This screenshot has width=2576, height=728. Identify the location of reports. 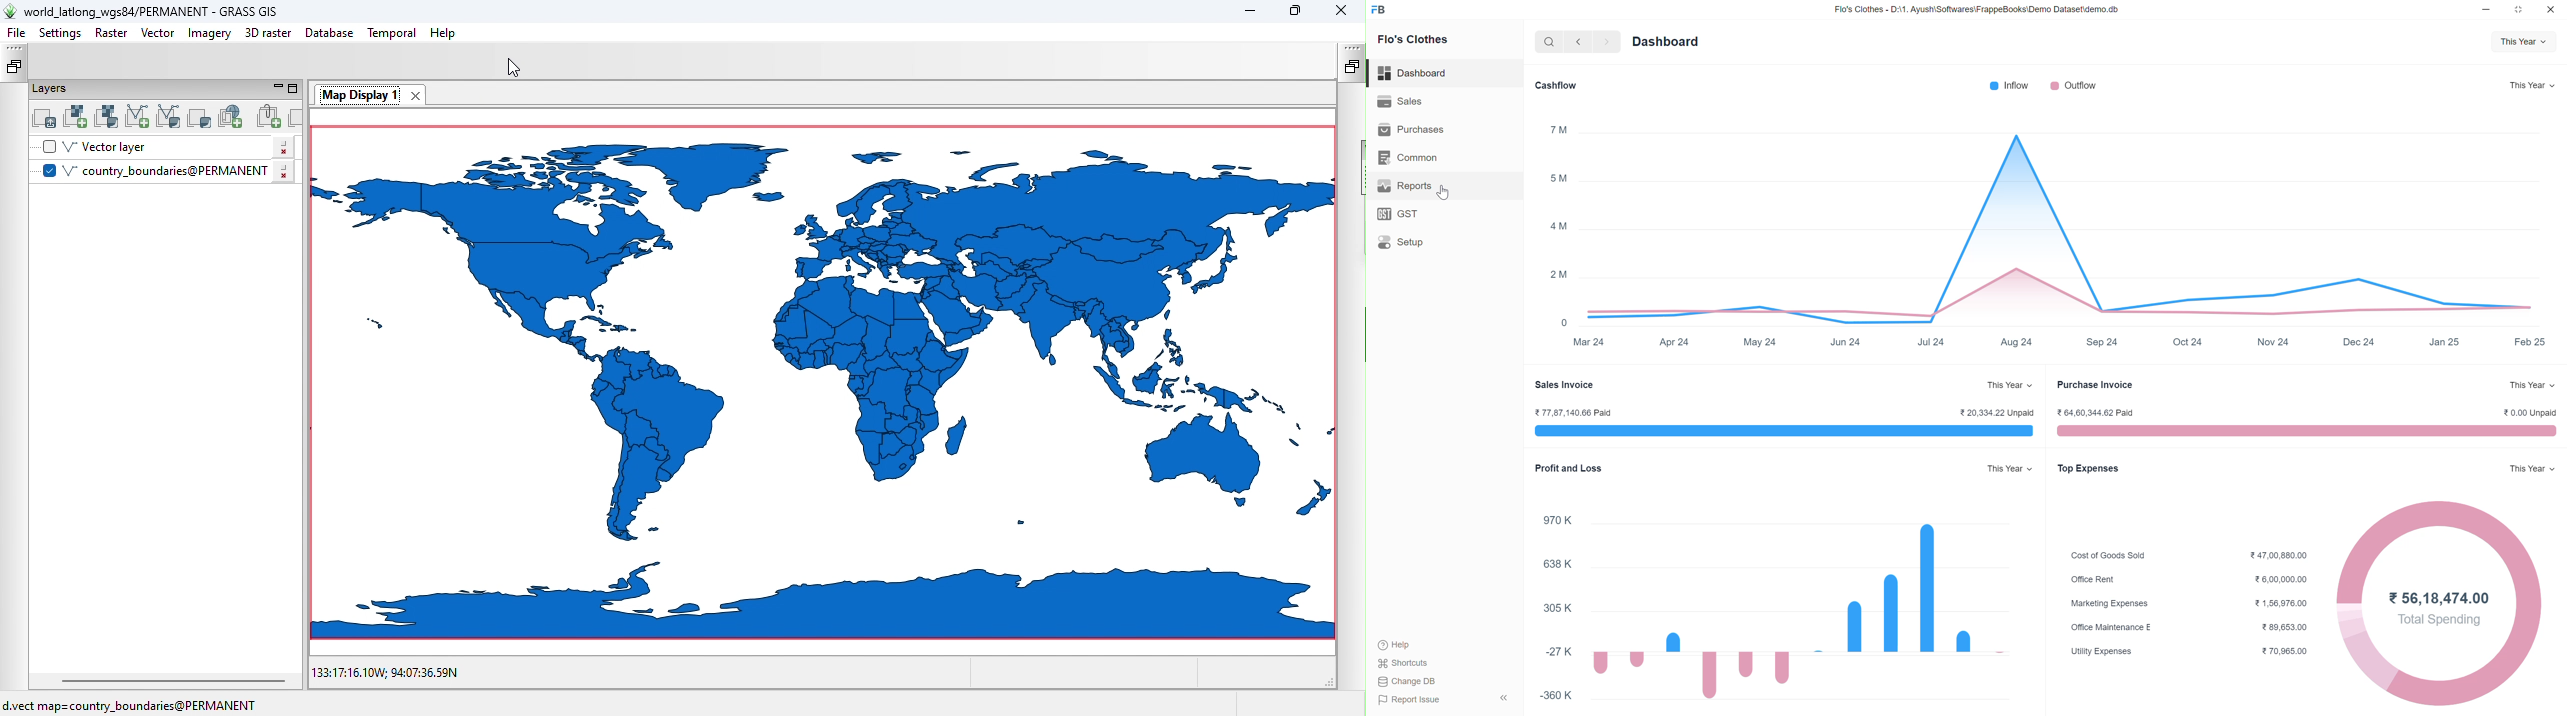
(1412, 187).